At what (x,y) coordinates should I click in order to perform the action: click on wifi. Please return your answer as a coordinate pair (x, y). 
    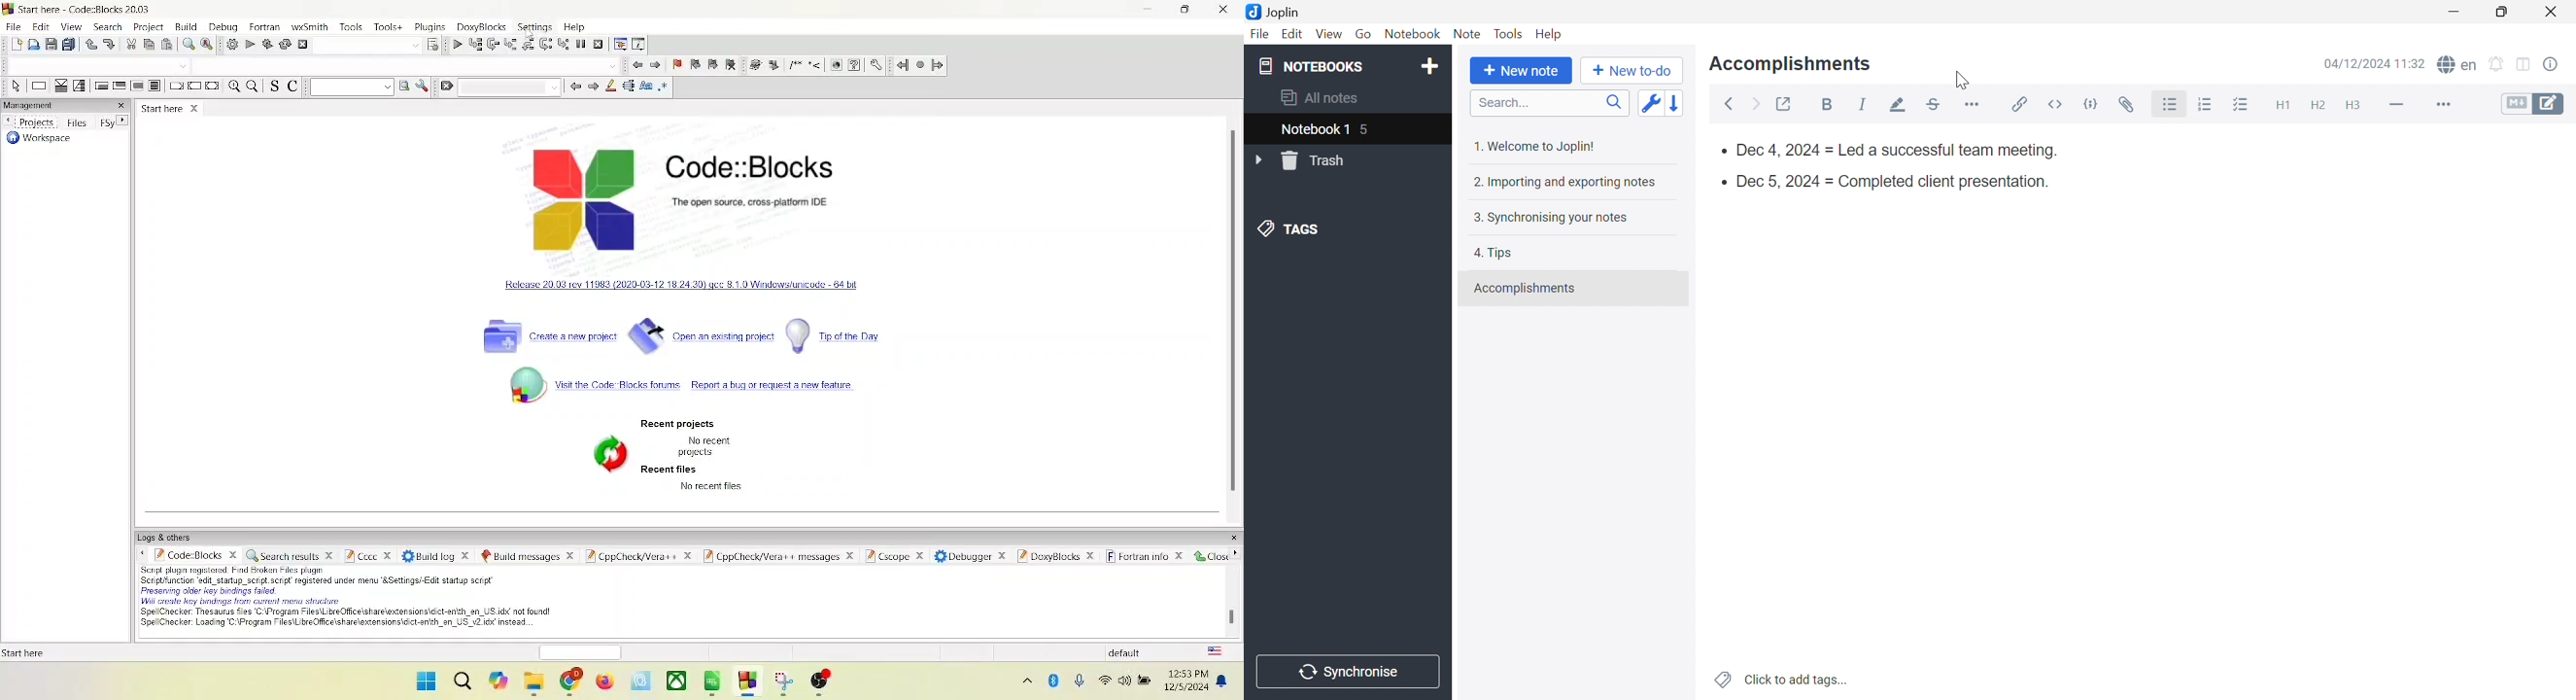
    Looking at the image, I should click on (1104, 682).